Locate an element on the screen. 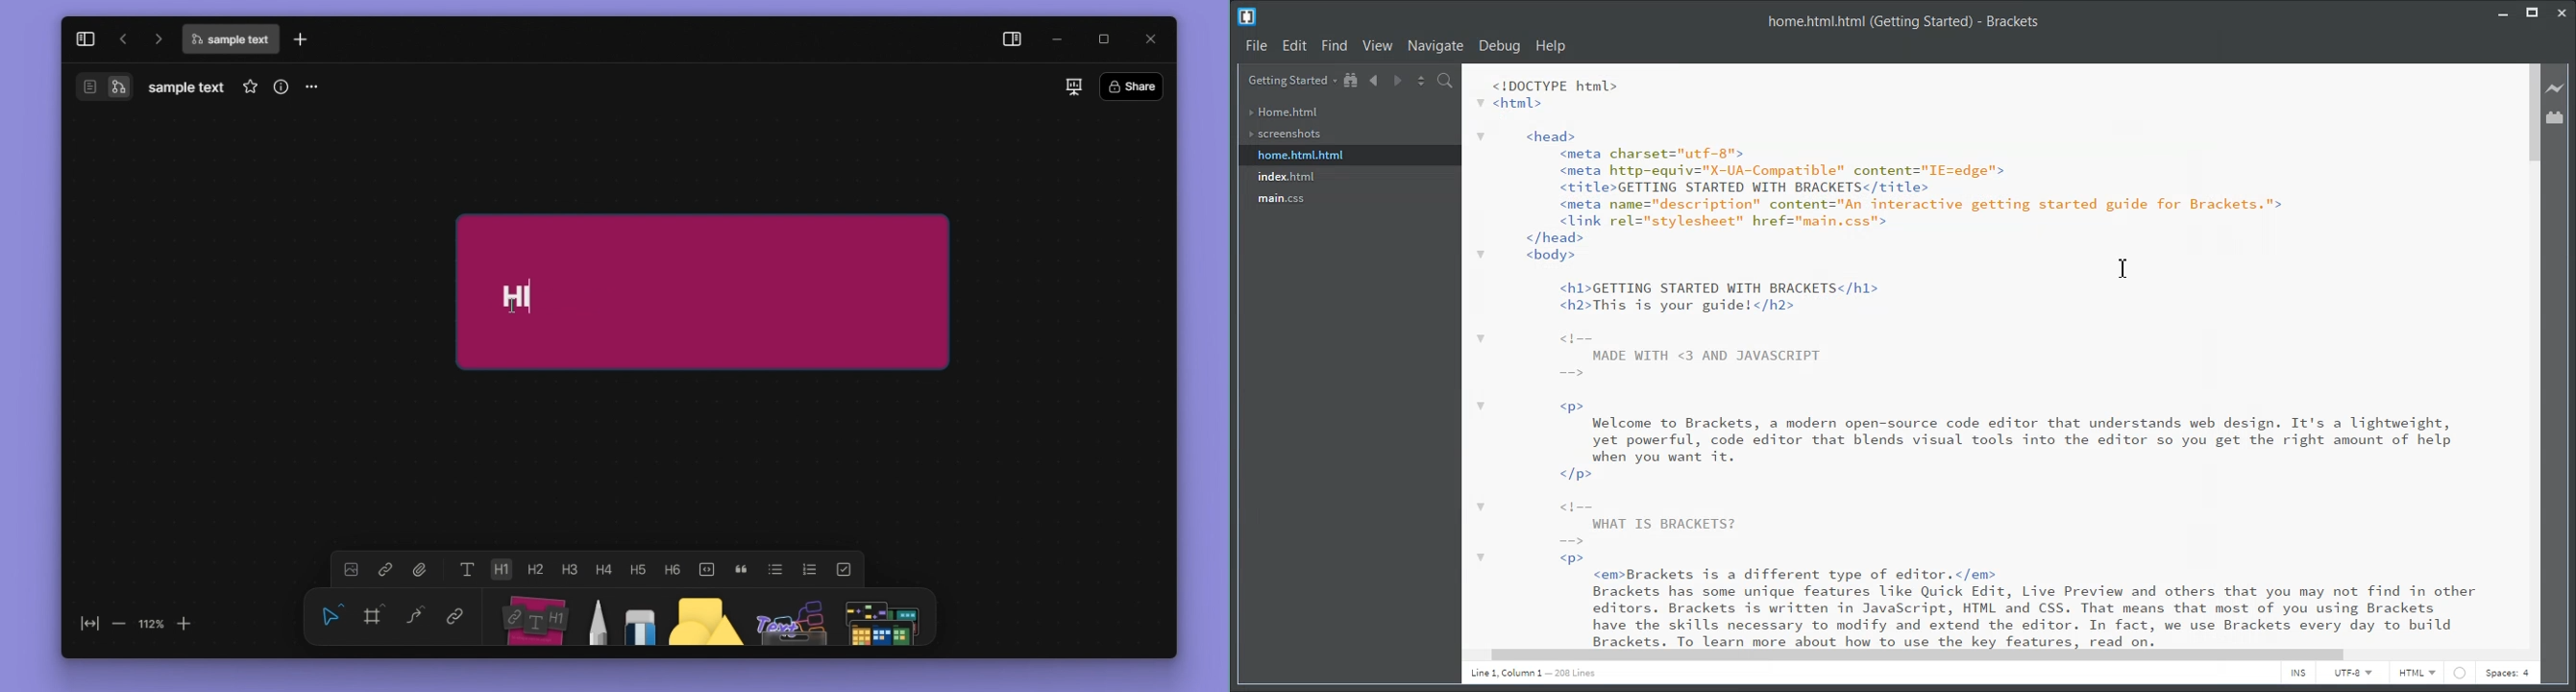 Image resolution: width=2576 pixels, height=700 pixels. Heading 2 is located at coordinates (534, 569).